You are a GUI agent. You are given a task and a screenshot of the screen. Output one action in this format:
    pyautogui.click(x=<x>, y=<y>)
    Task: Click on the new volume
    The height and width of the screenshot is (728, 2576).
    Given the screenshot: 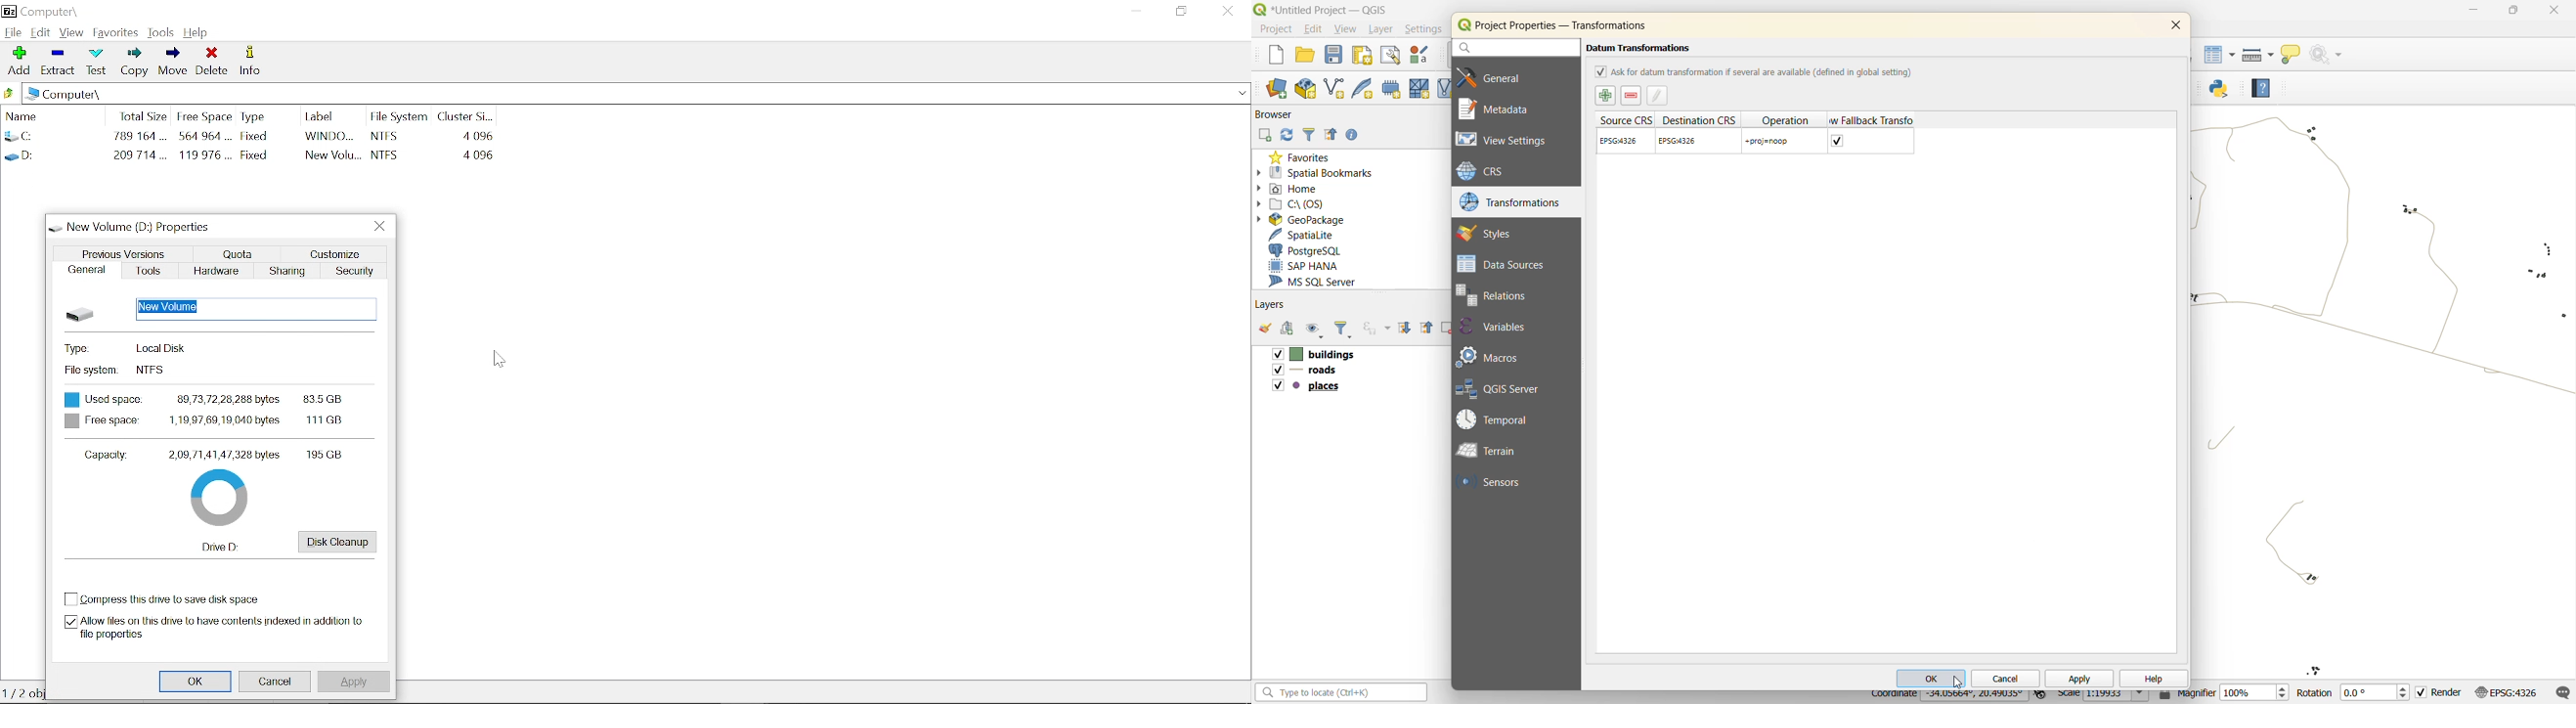 What is the action you would take?
    pyautogui.click(x=255, y=310)
    